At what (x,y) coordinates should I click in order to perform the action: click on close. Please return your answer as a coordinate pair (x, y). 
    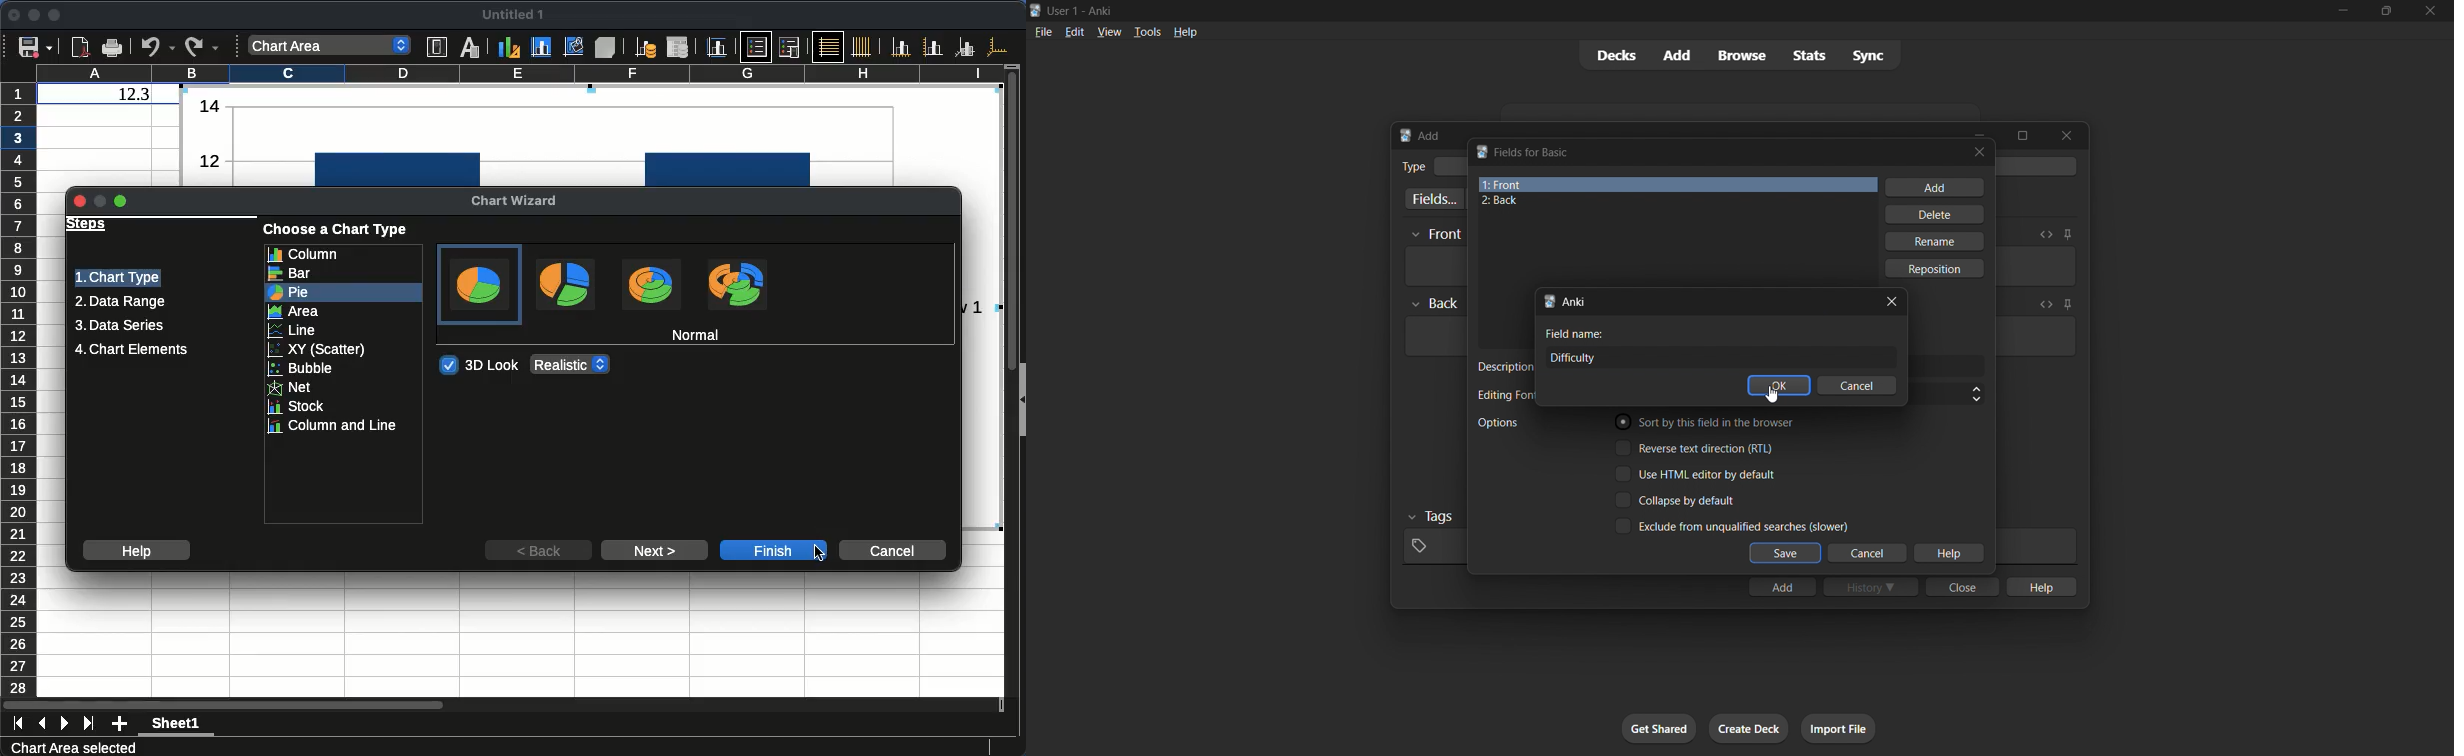
    Looking at the image, I should click on (1892, 302).